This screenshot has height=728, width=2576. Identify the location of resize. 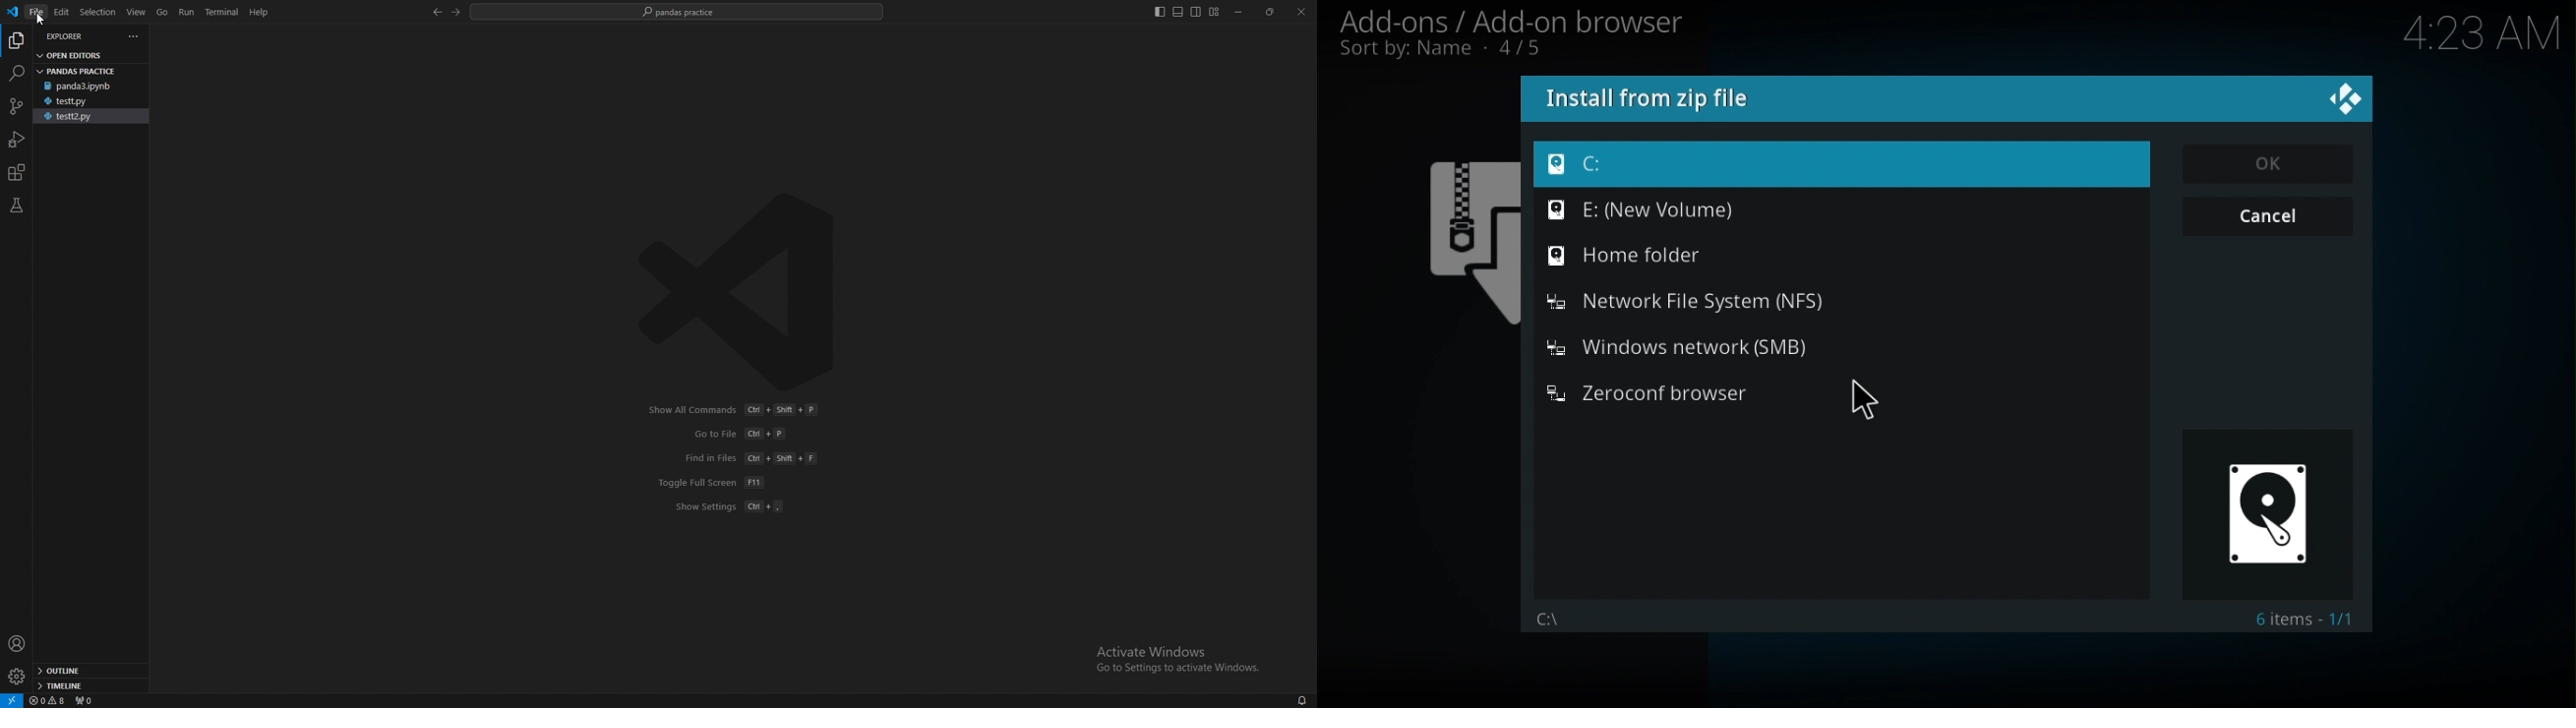
(1272, 12).